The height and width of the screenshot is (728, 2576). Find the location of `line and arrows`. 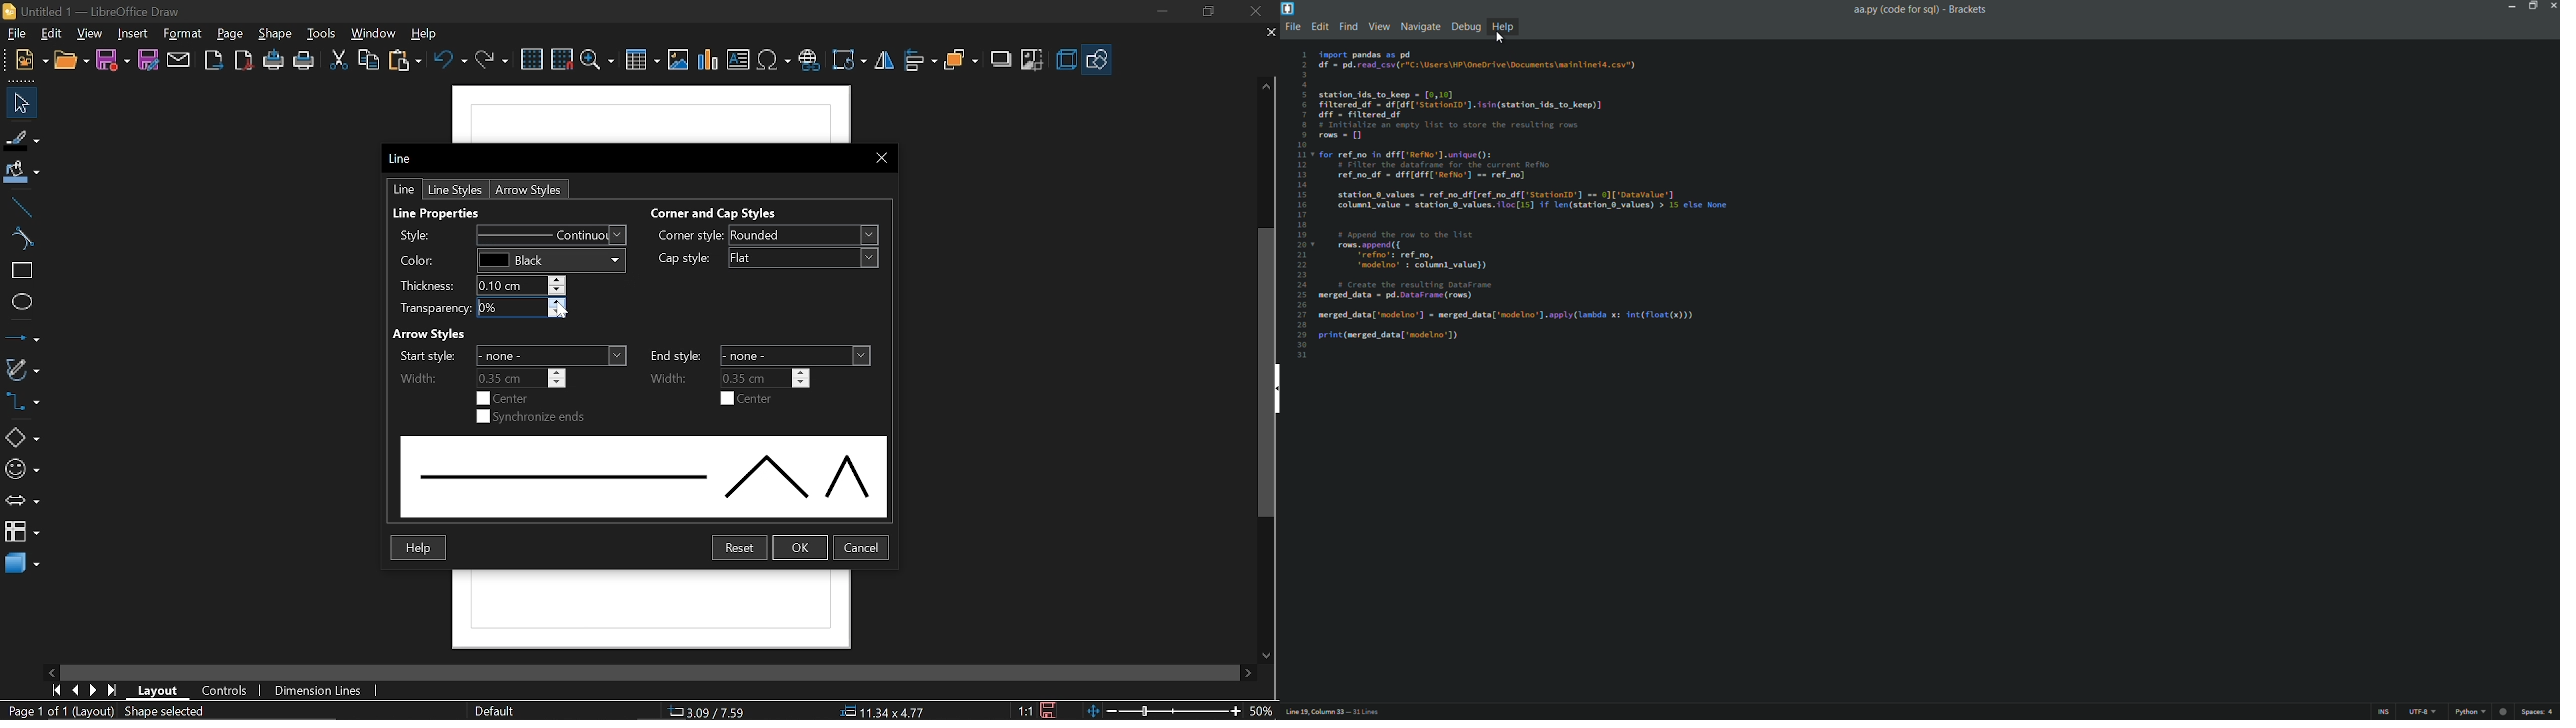

line and arrows is located at coordinates (22, 336).